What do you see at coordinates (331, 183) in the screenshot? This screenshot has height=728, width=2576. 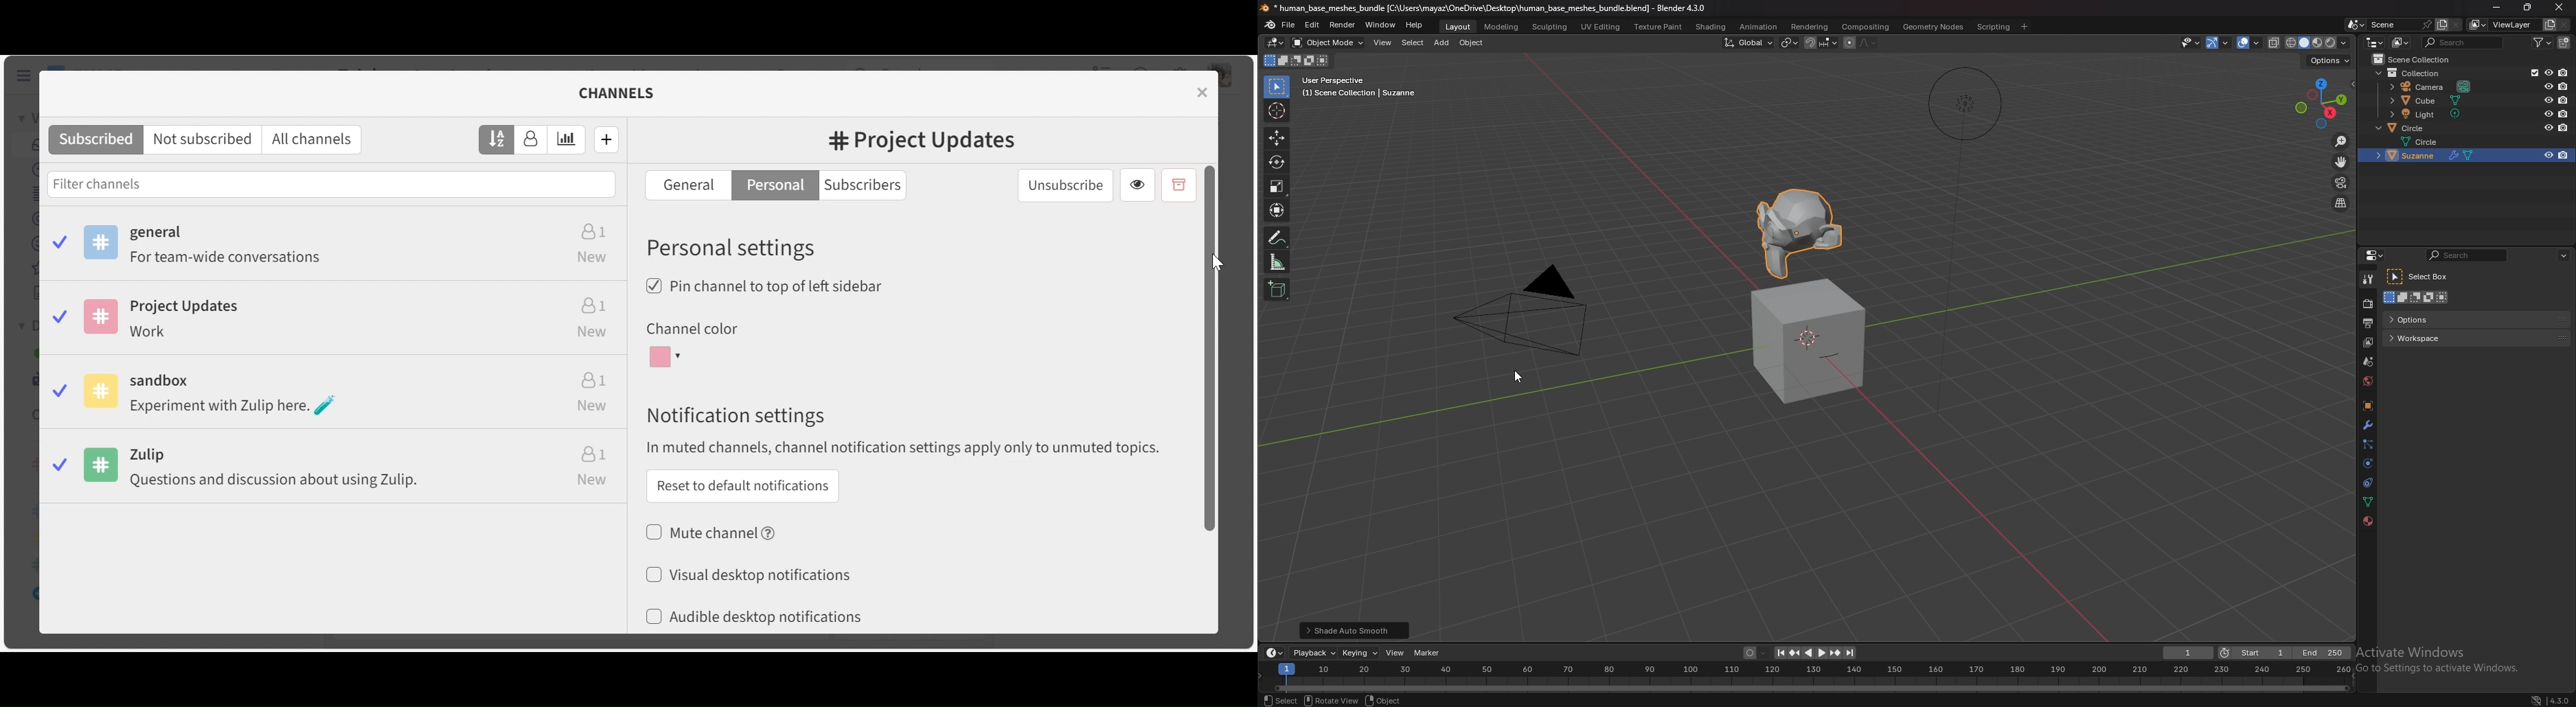 I see `Filter channels` at bounding box center [331, 183].